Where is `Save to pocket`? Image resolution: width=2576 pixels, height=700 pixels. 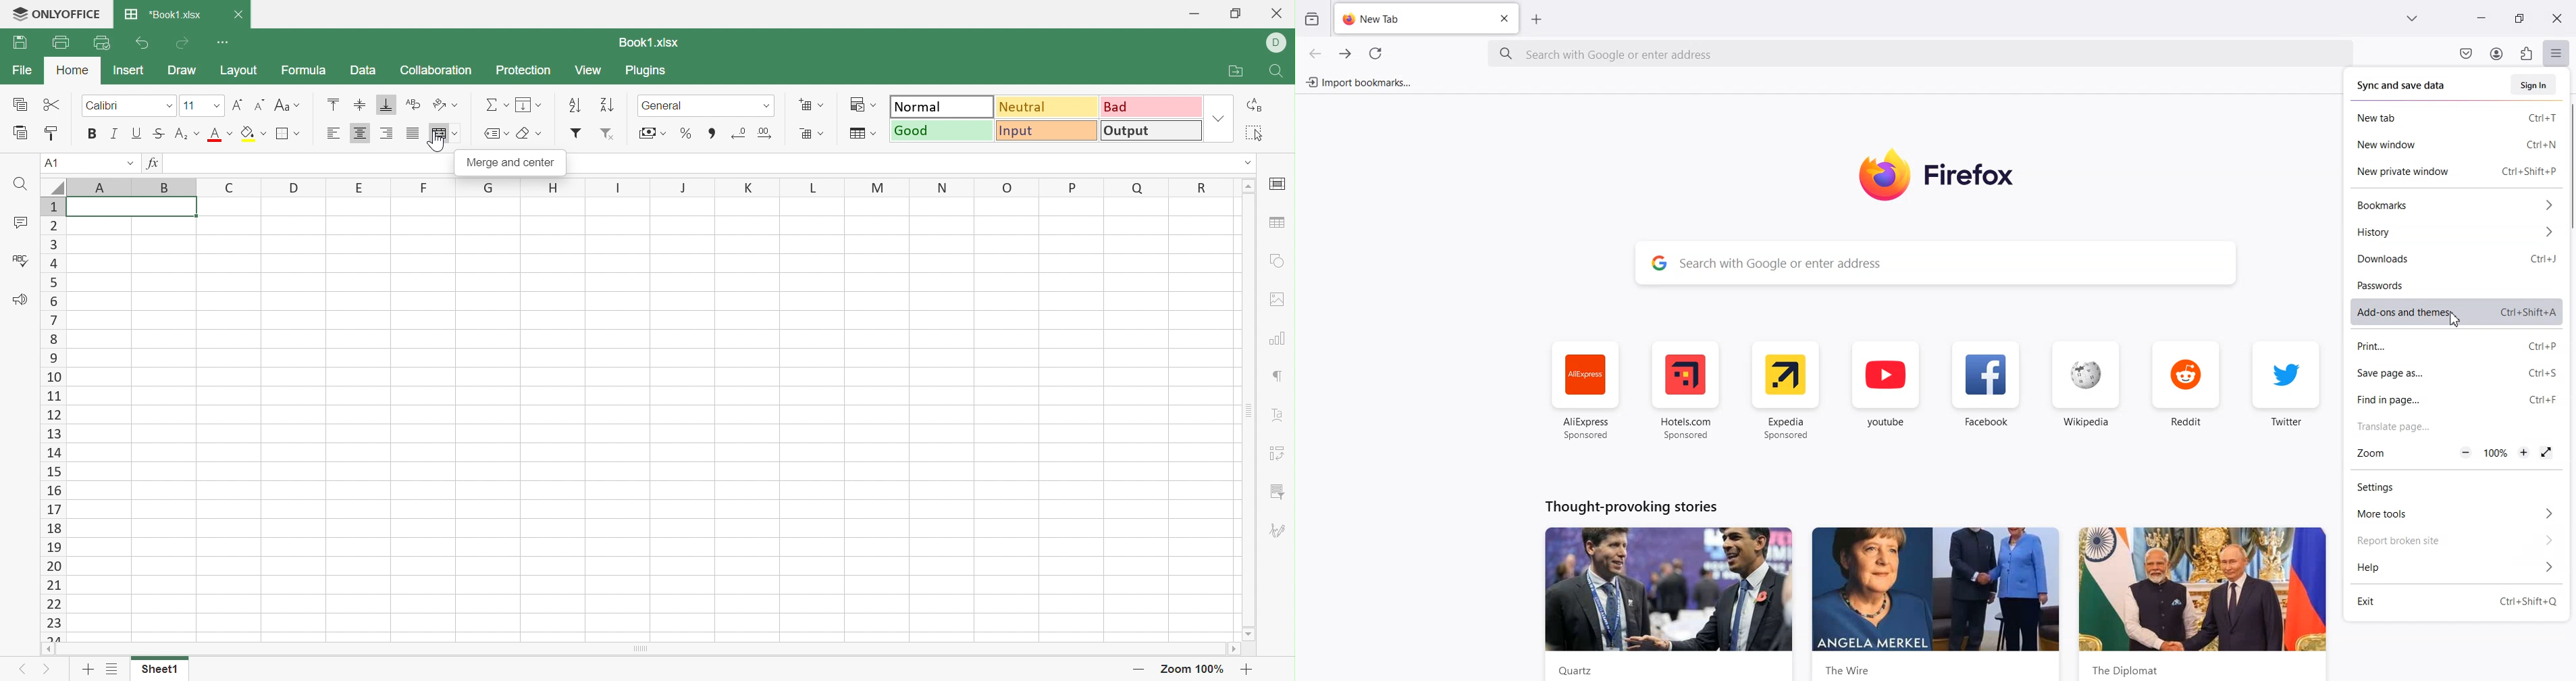
Save to pocket is located at coordinates (2467, 53).